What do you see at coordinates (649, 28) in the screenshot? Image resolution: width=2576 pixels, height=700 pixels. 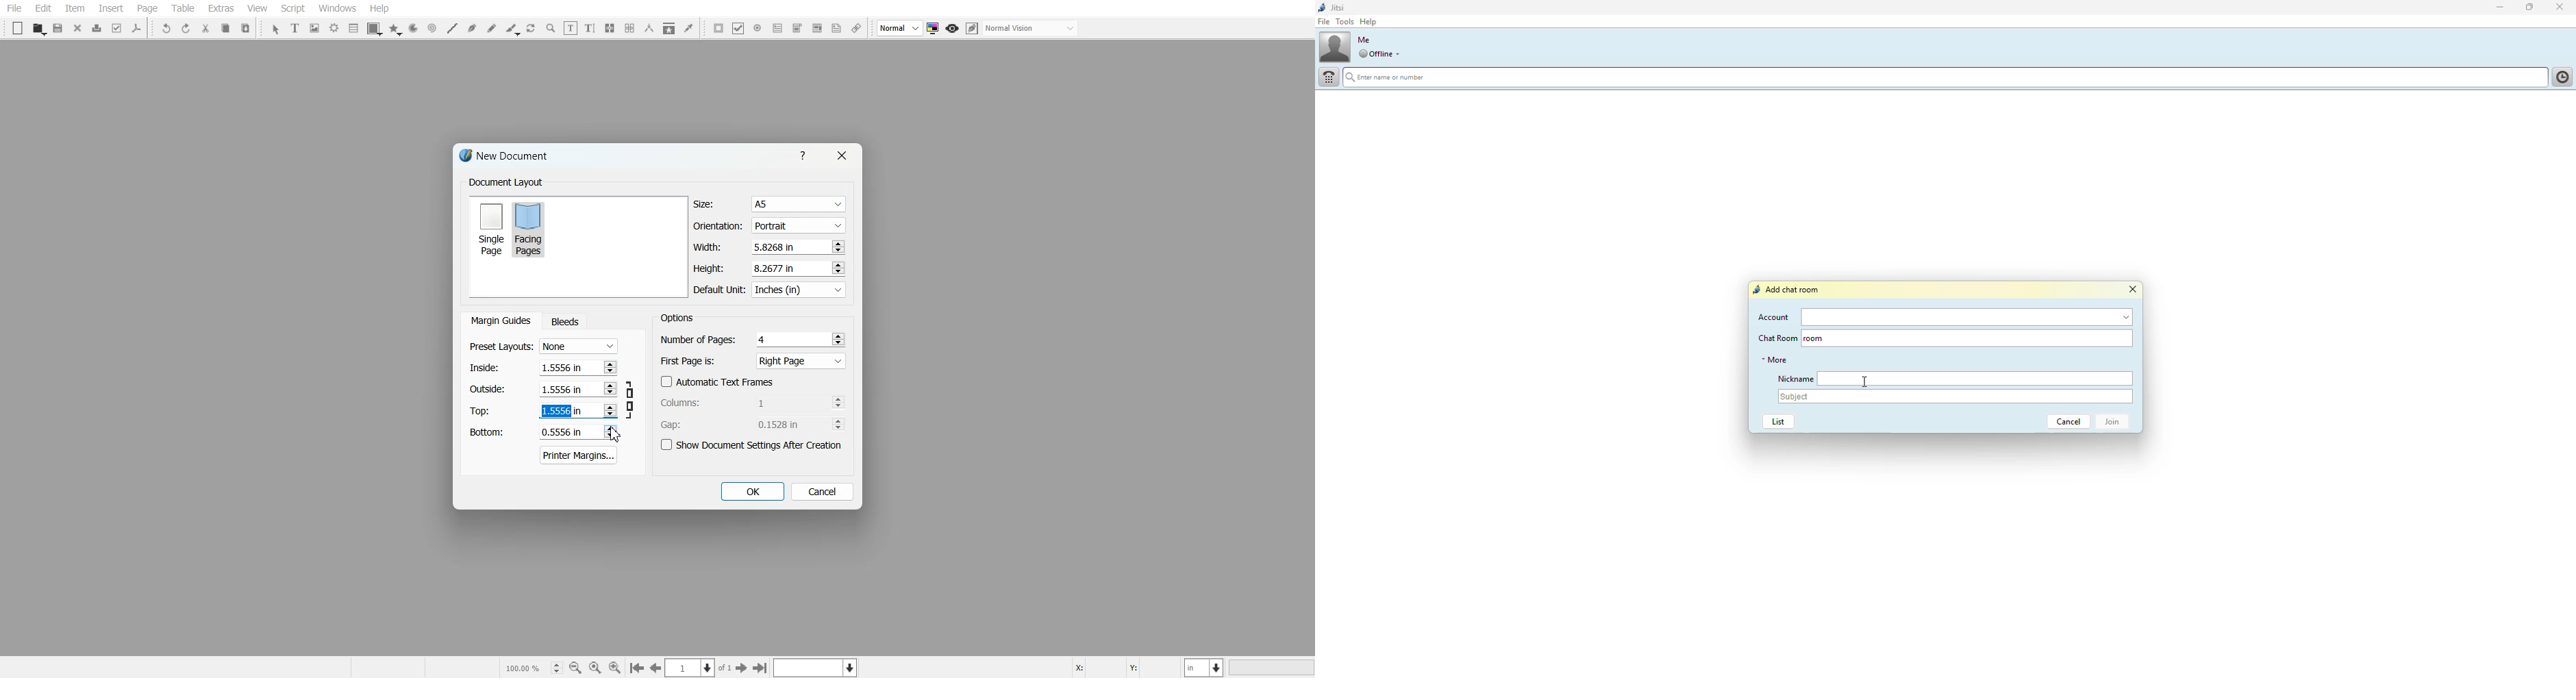 I see `Measurement` at bounding box center [649, 28].